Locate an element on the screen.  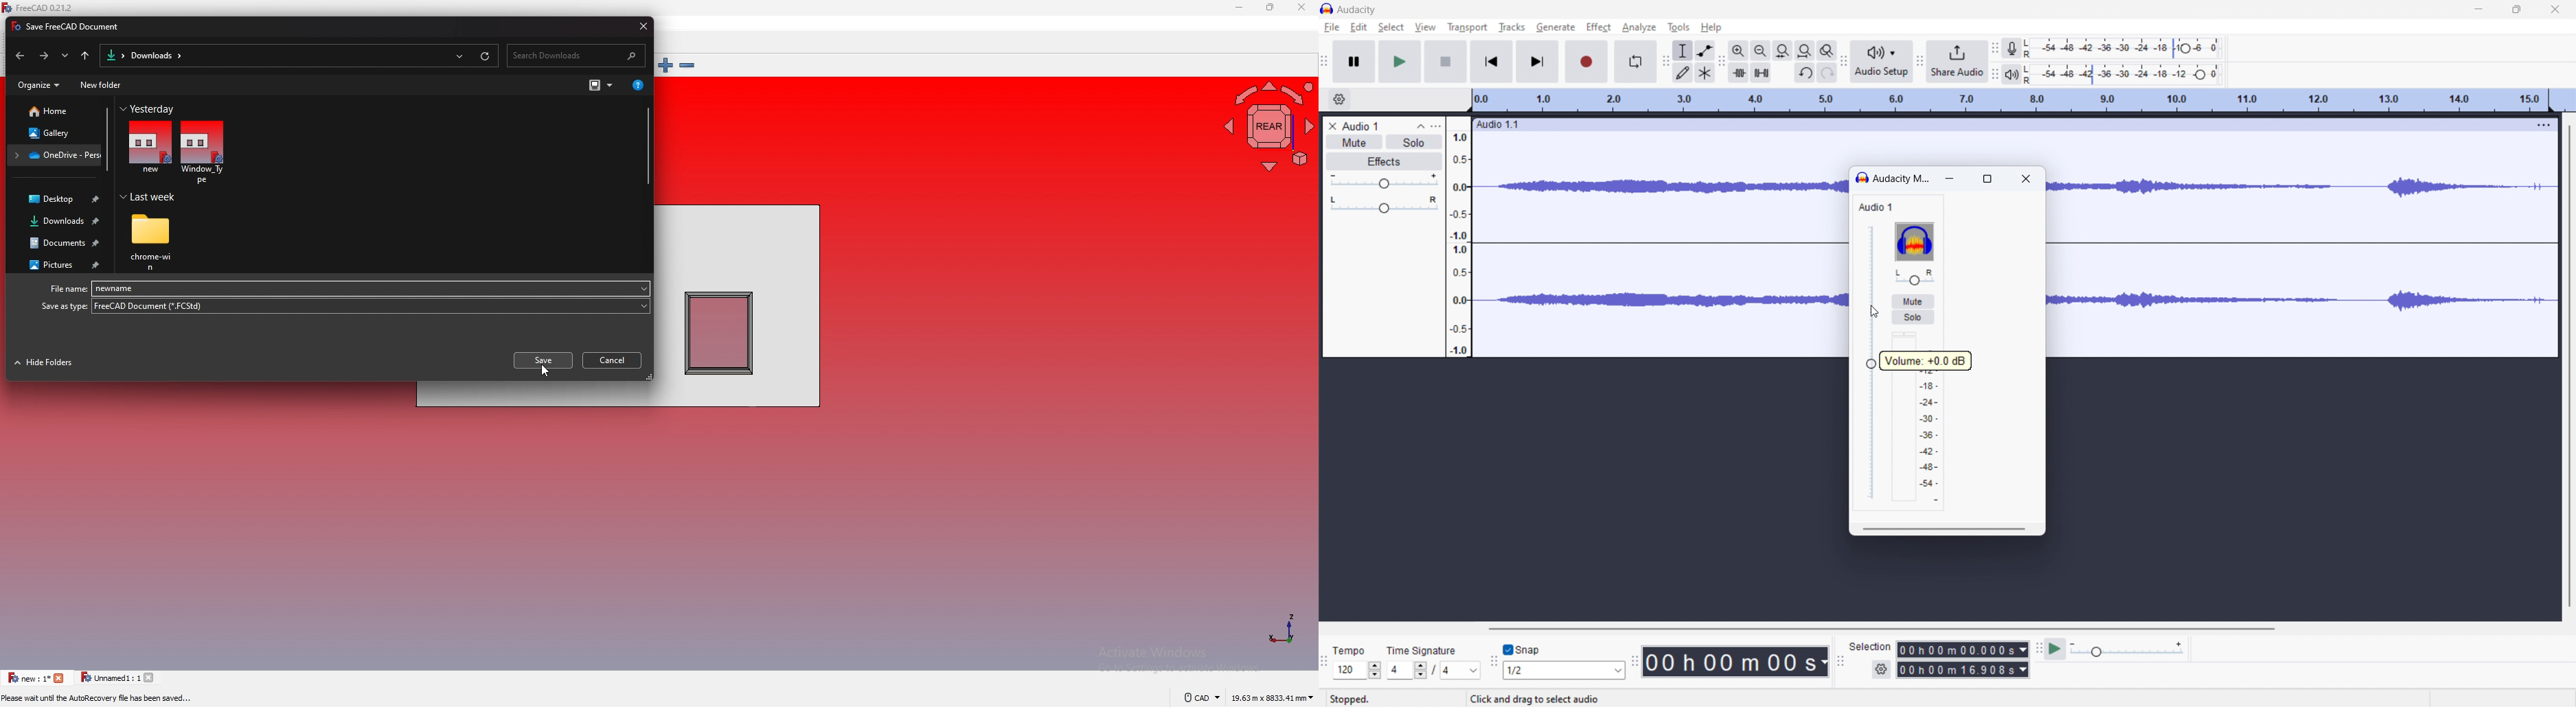
organize is located at coordinates (39, 85).